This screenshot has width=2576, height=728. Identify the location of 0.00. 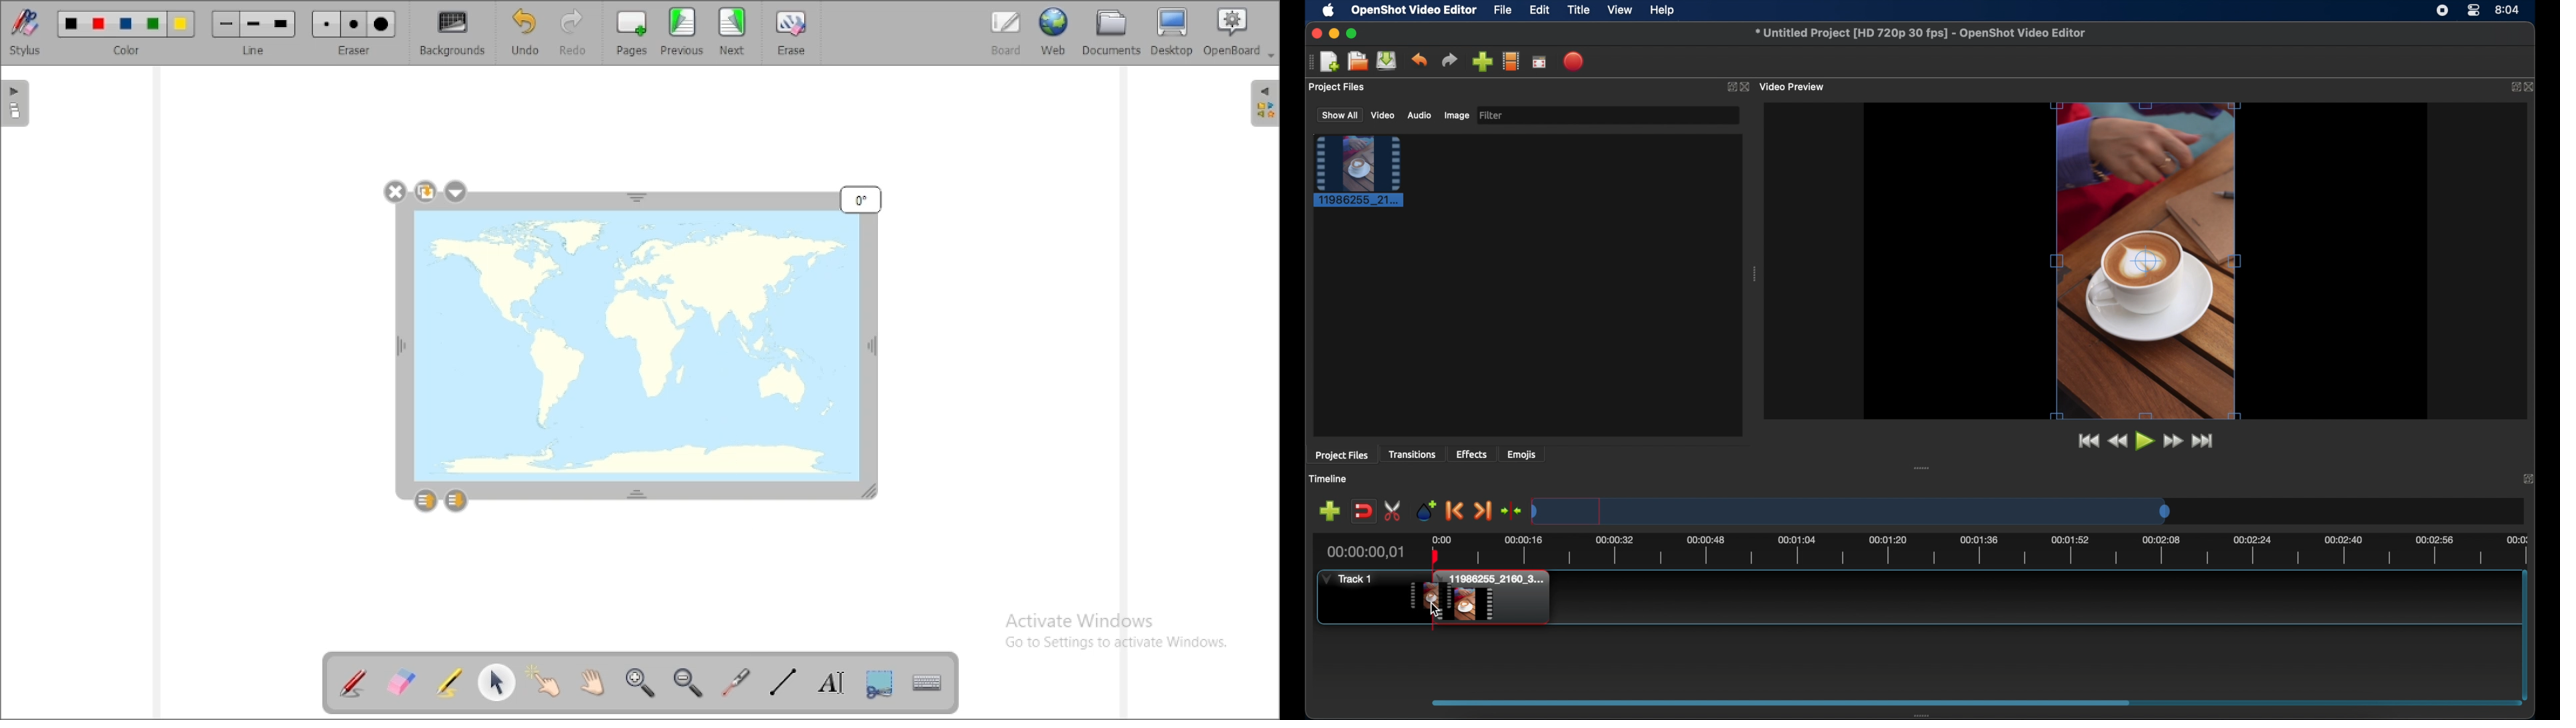
(1442, 538).